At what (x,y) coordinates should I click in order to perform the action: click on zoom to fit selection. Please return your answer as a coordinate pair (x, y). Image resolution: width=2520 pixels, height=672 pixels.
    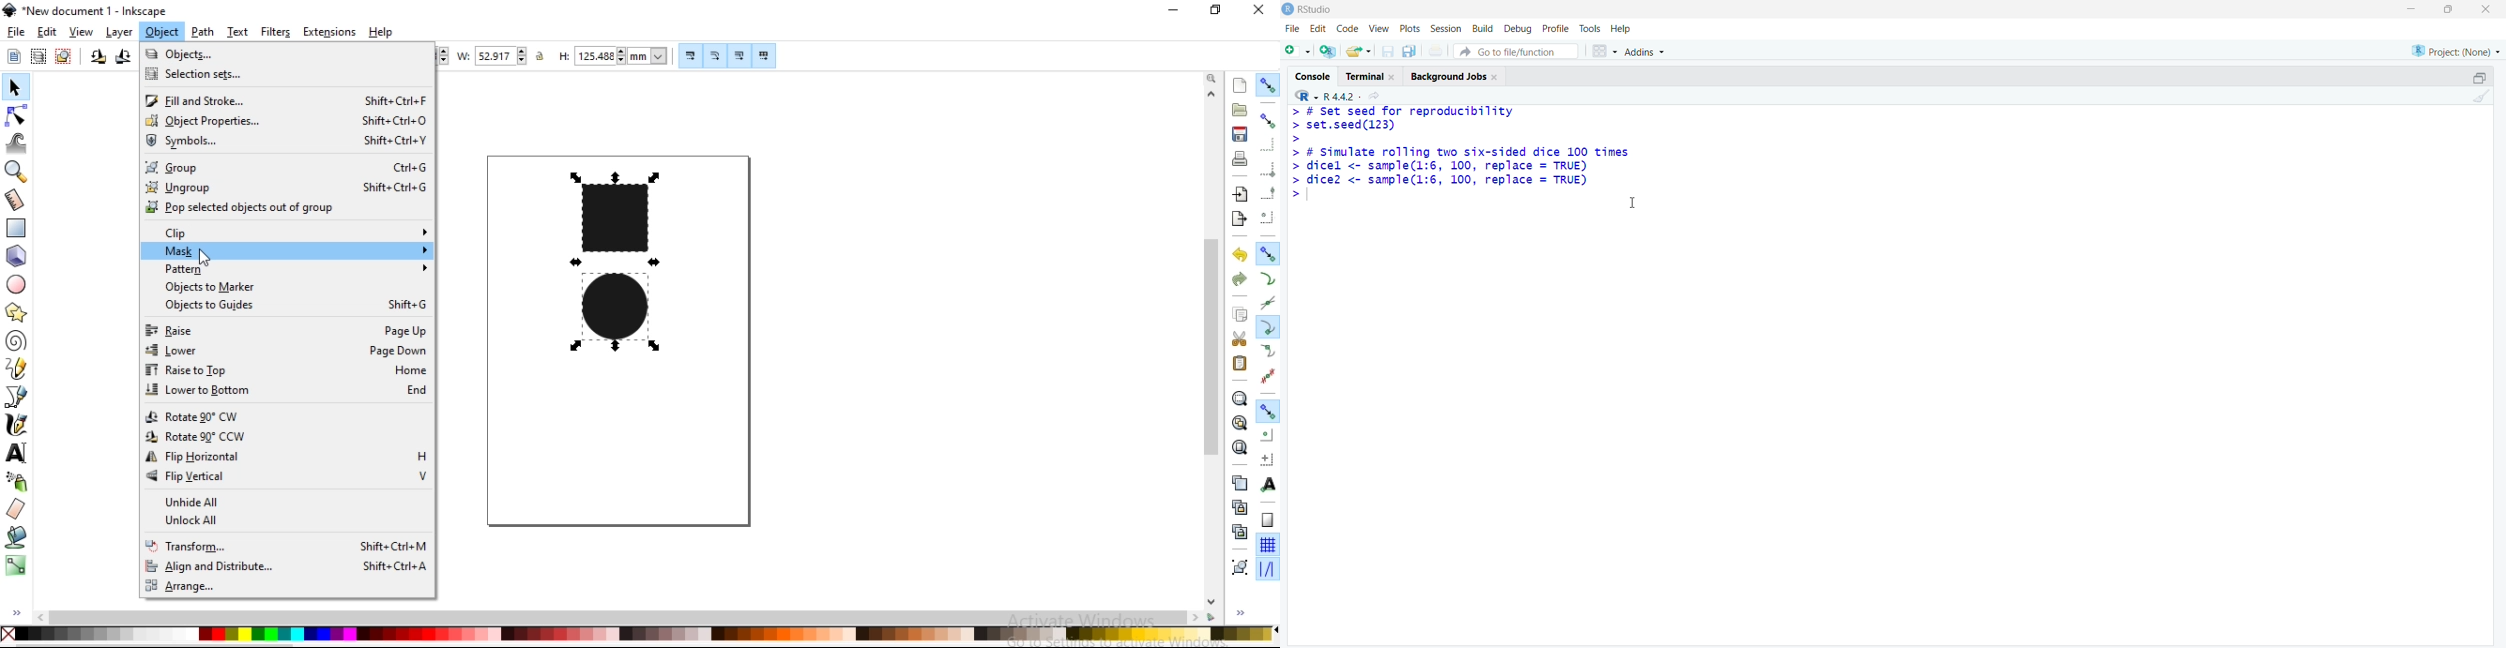
    Looking at the image, I should click on (1239, 399).